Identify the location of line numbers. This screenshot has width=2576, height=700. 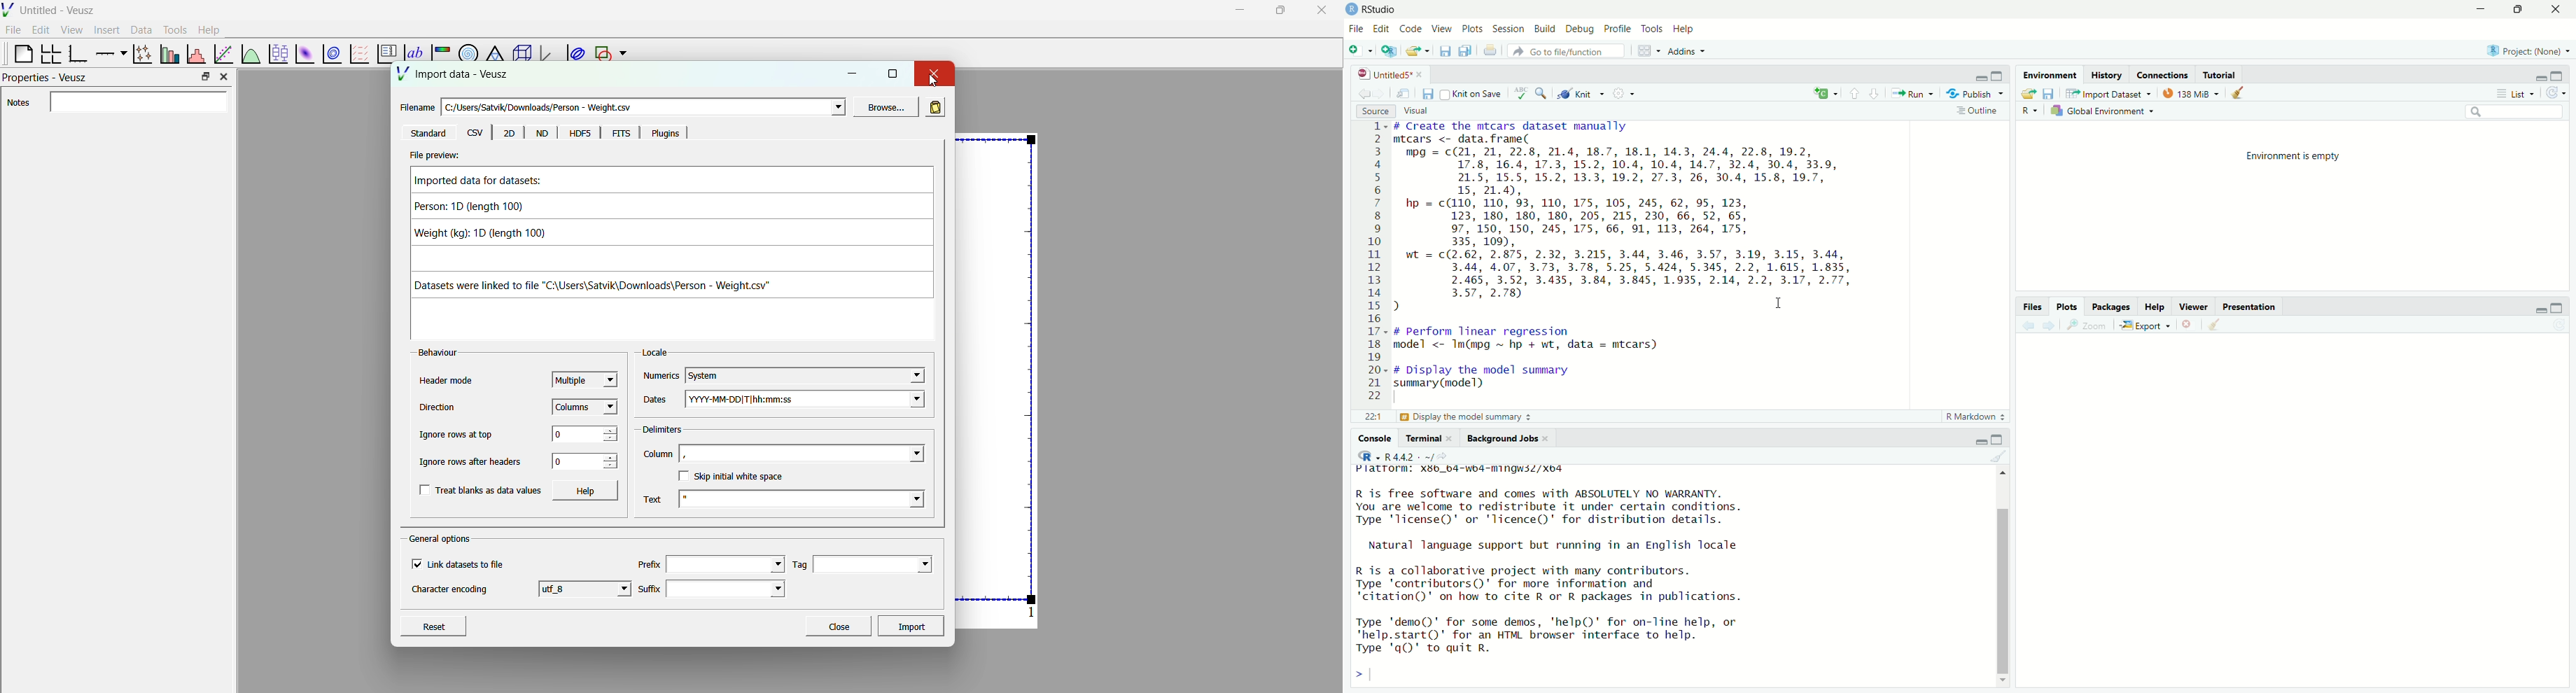
(1376, 262).